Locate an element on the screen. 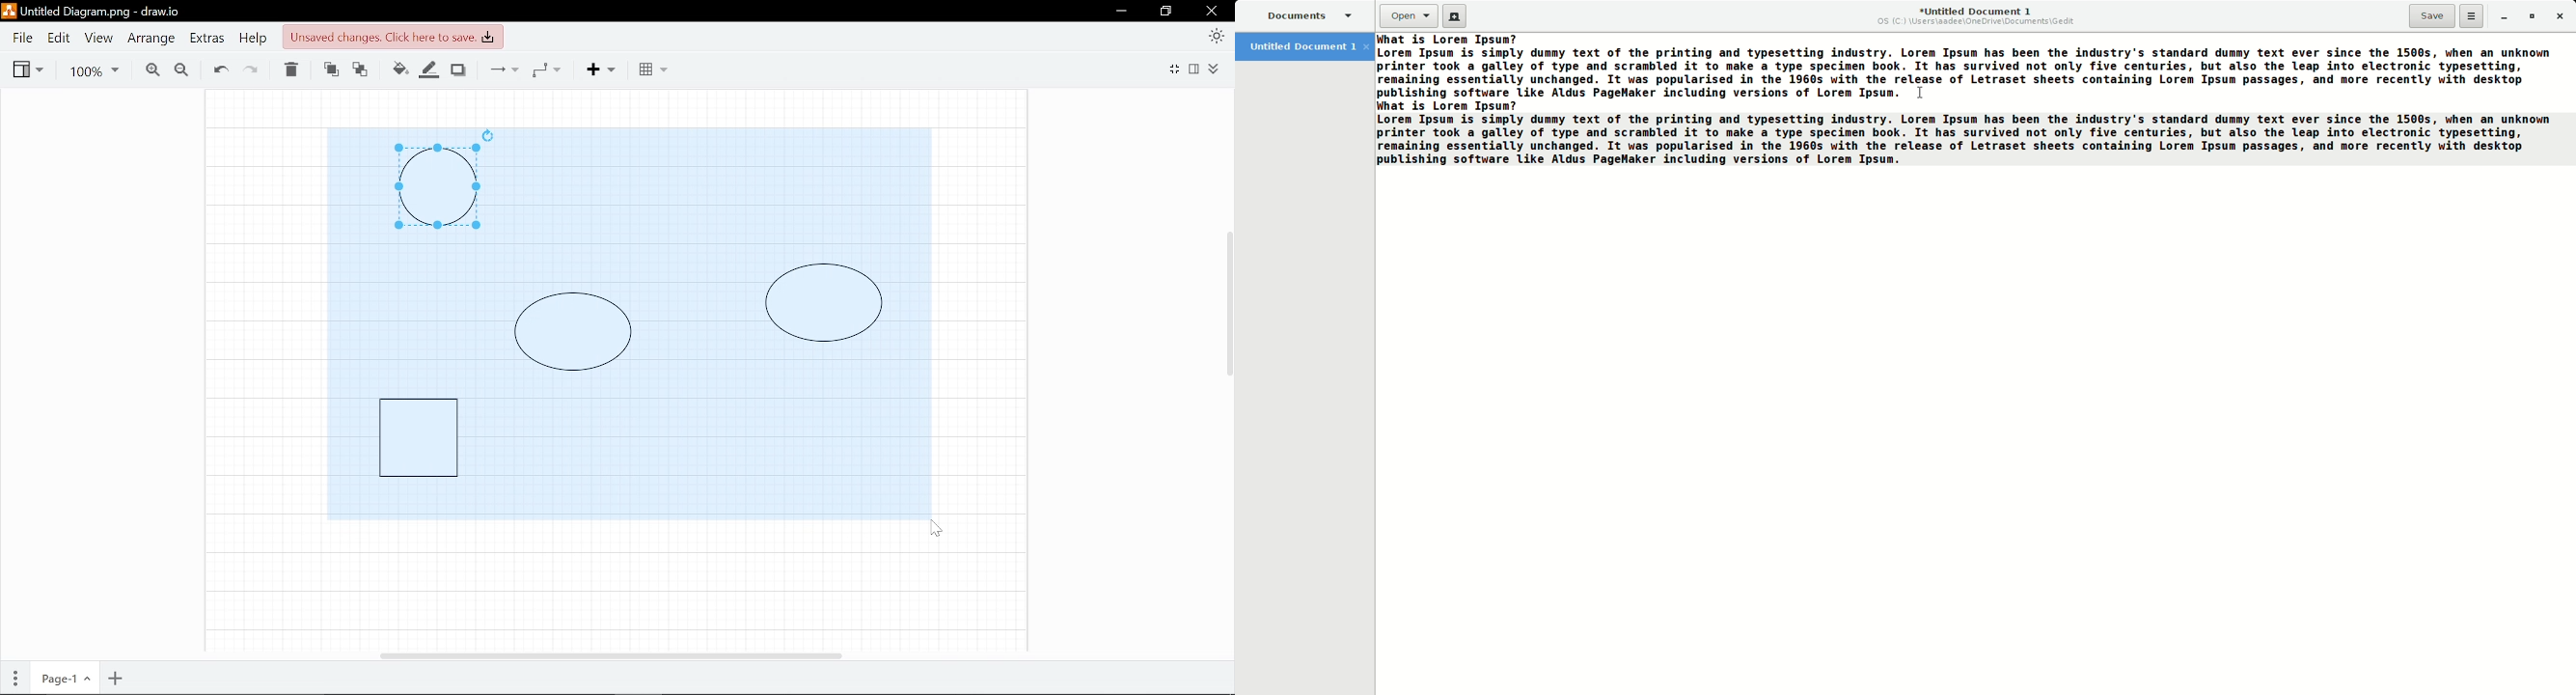 This screenshot has height=700, width=2576. COnnectors is located at coordinates (502, 69).